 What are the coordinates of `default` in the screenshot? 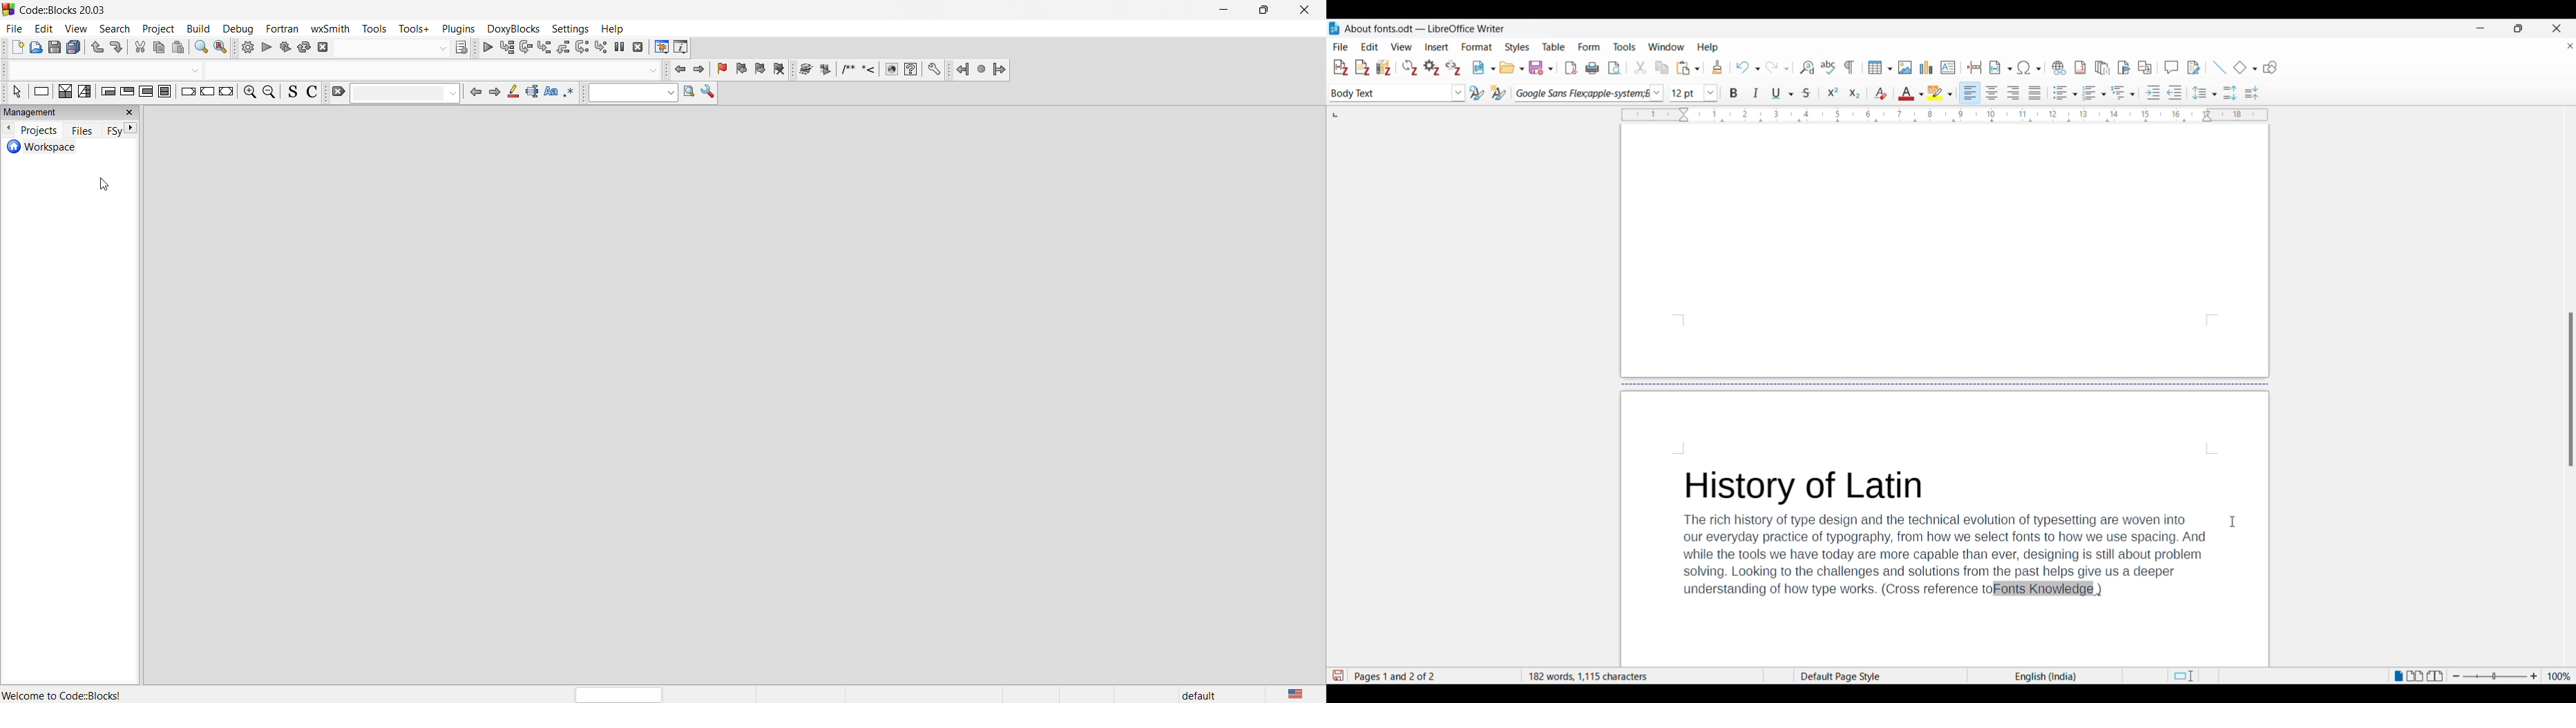 It's located at (1194, 694).